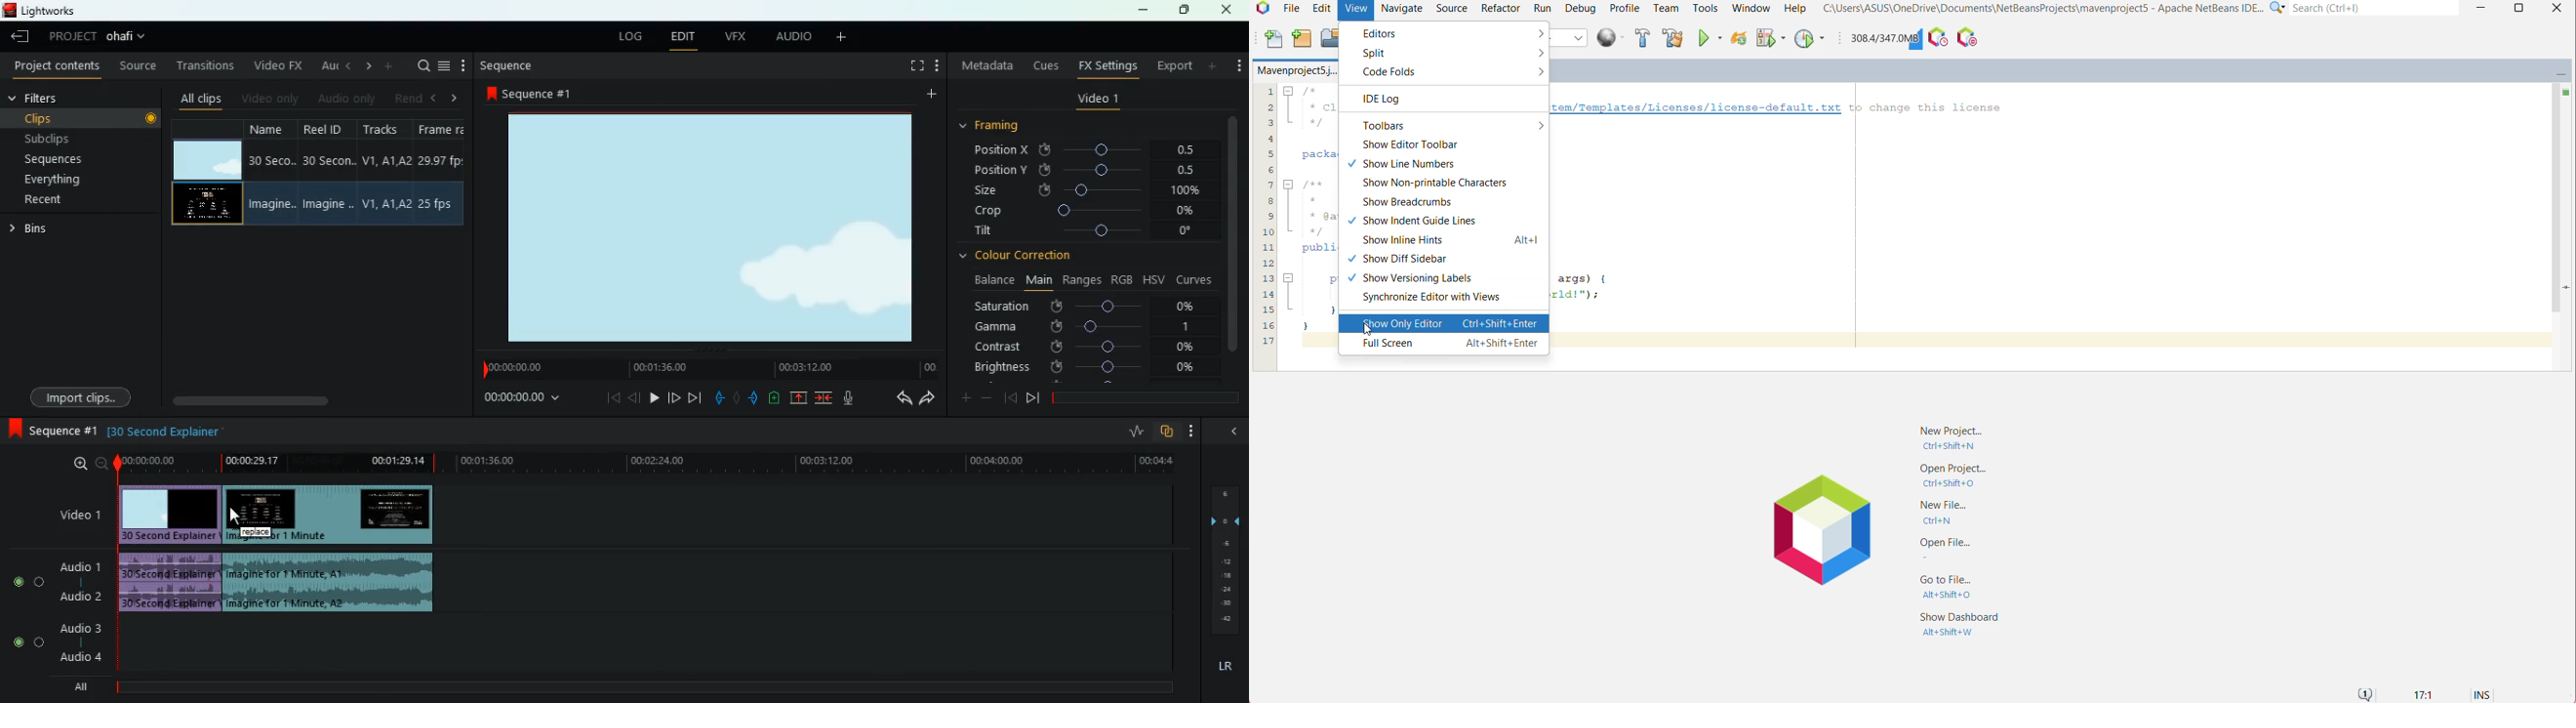 The width and height of the screenshot is (2576, 728). Describe the element at coordinates (88, 464) in the screenshot. I see `zoom` at that location.